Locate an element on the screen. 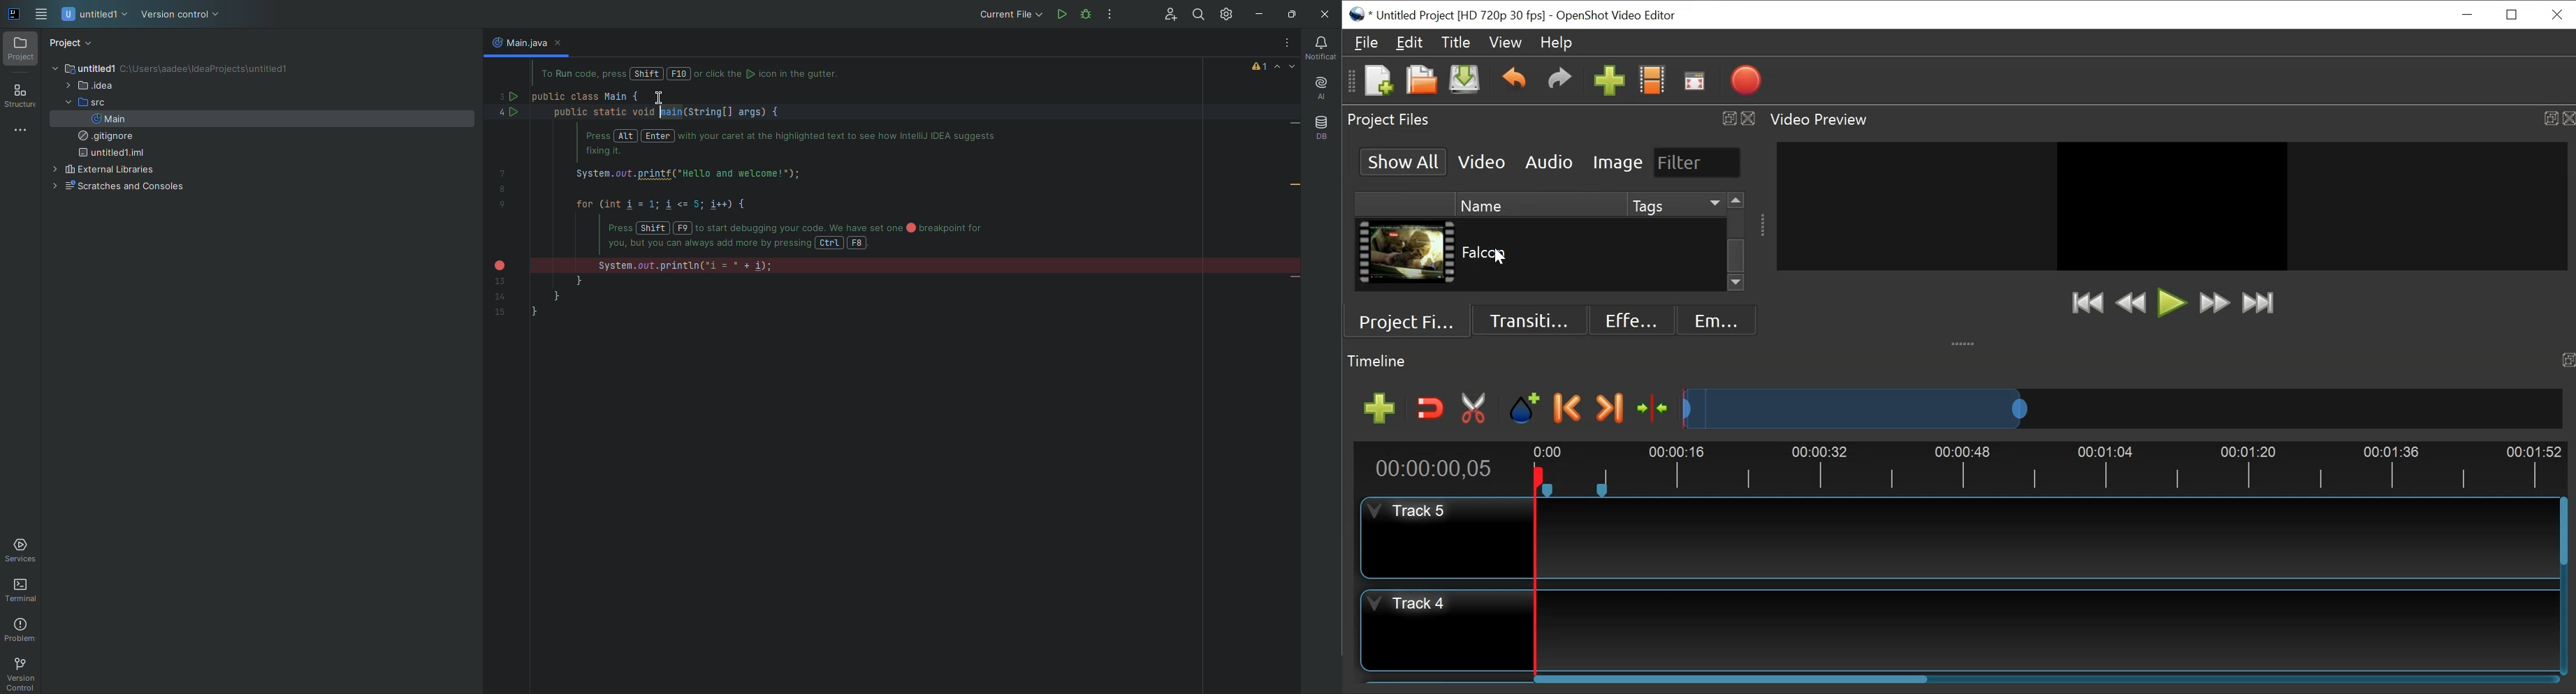  Previous marker is located at coordinates (1570, 410).